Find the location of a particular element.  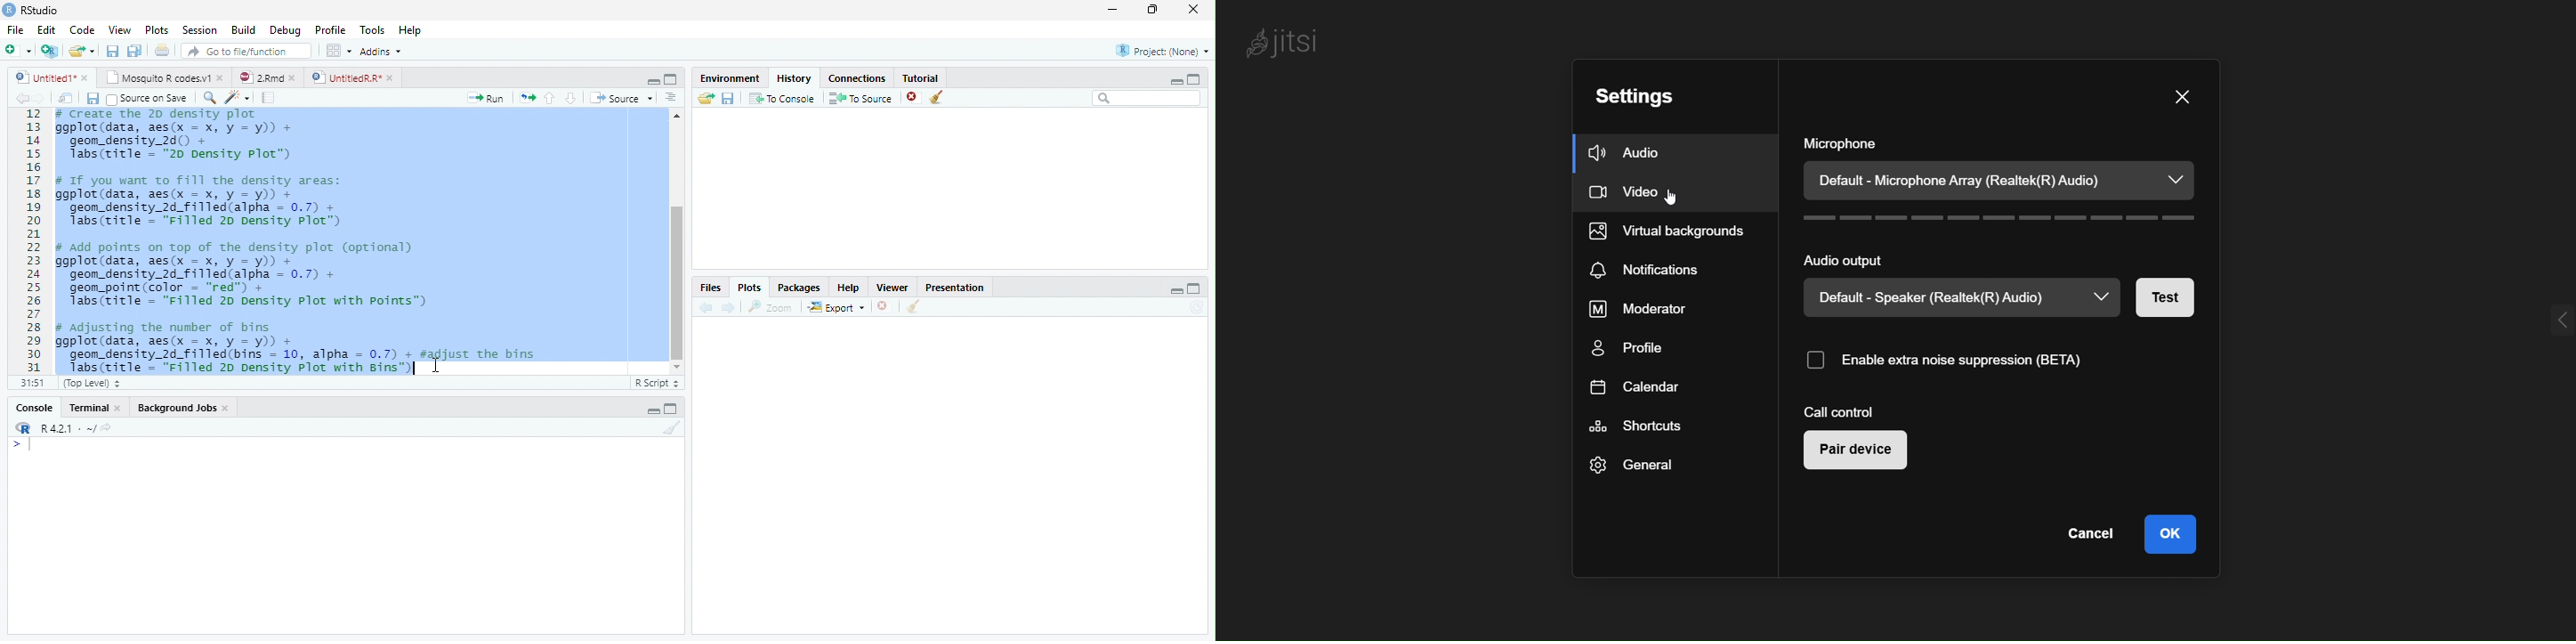

wrokspace pan is located at coordinates (337, 51).